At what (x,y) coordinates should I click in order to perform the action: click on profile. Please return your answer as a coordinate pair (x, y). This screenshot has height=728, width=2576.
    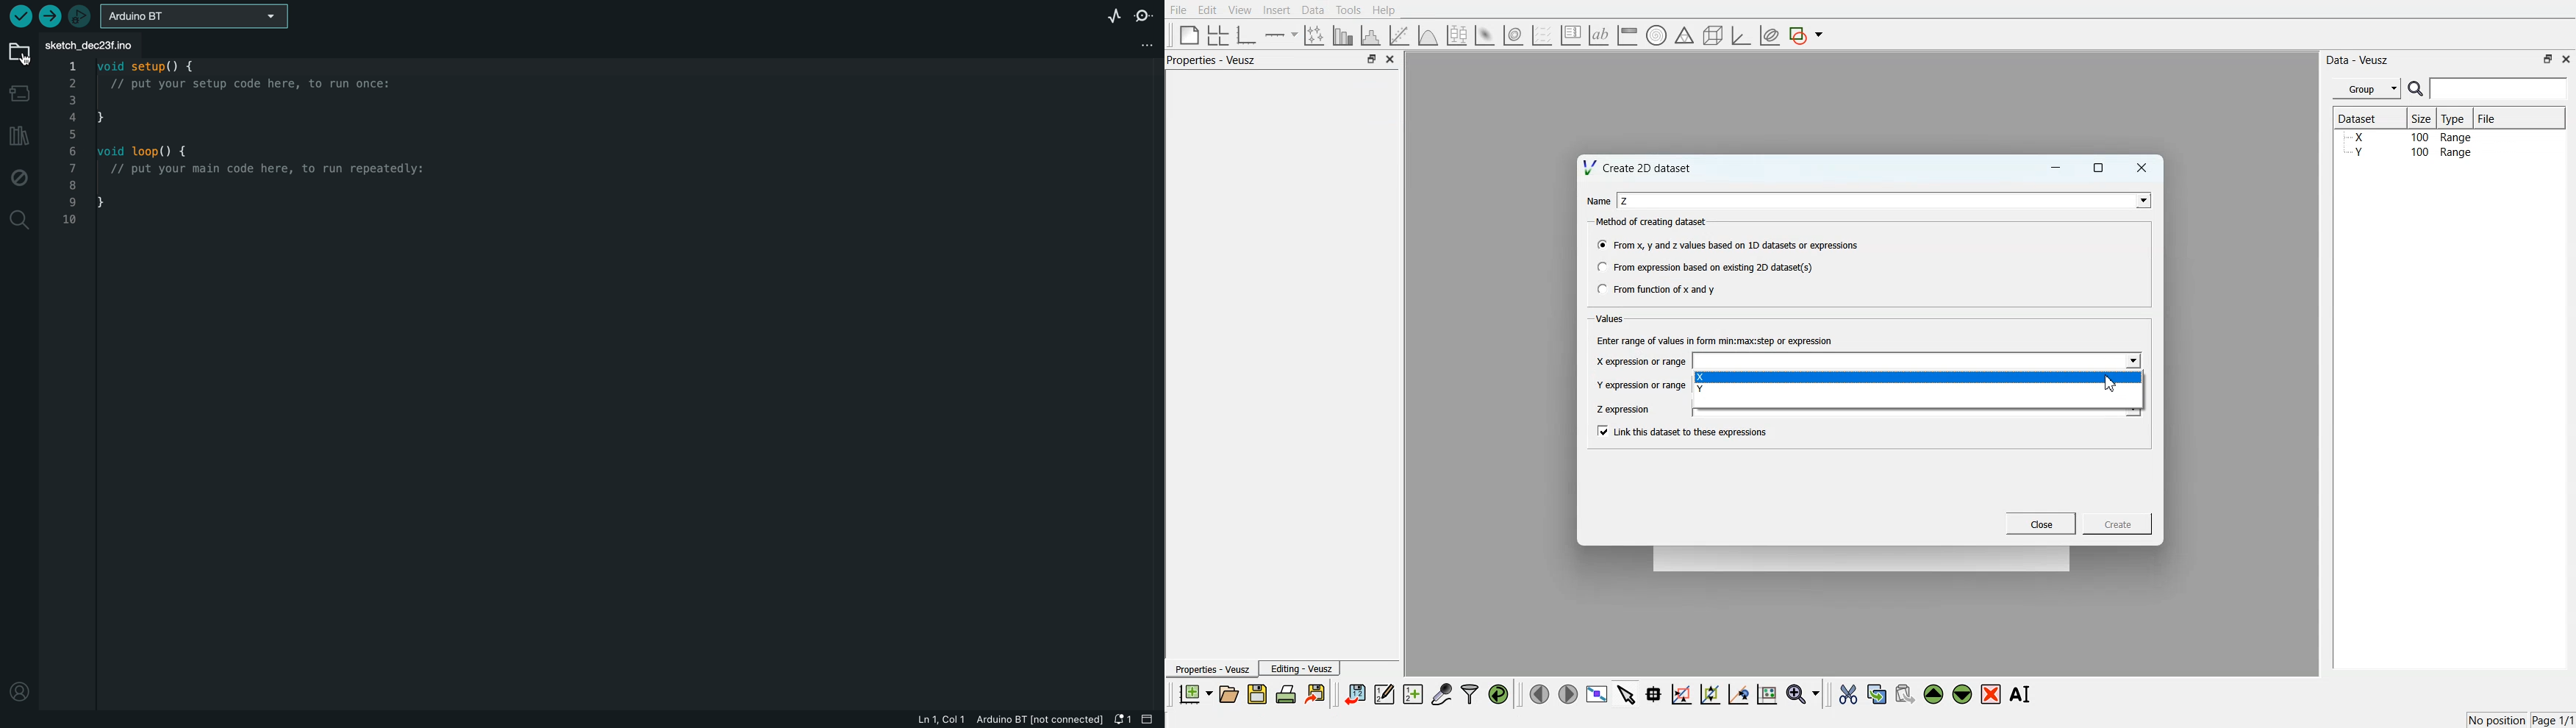
    Looking at the image, I should click on (19, 690).